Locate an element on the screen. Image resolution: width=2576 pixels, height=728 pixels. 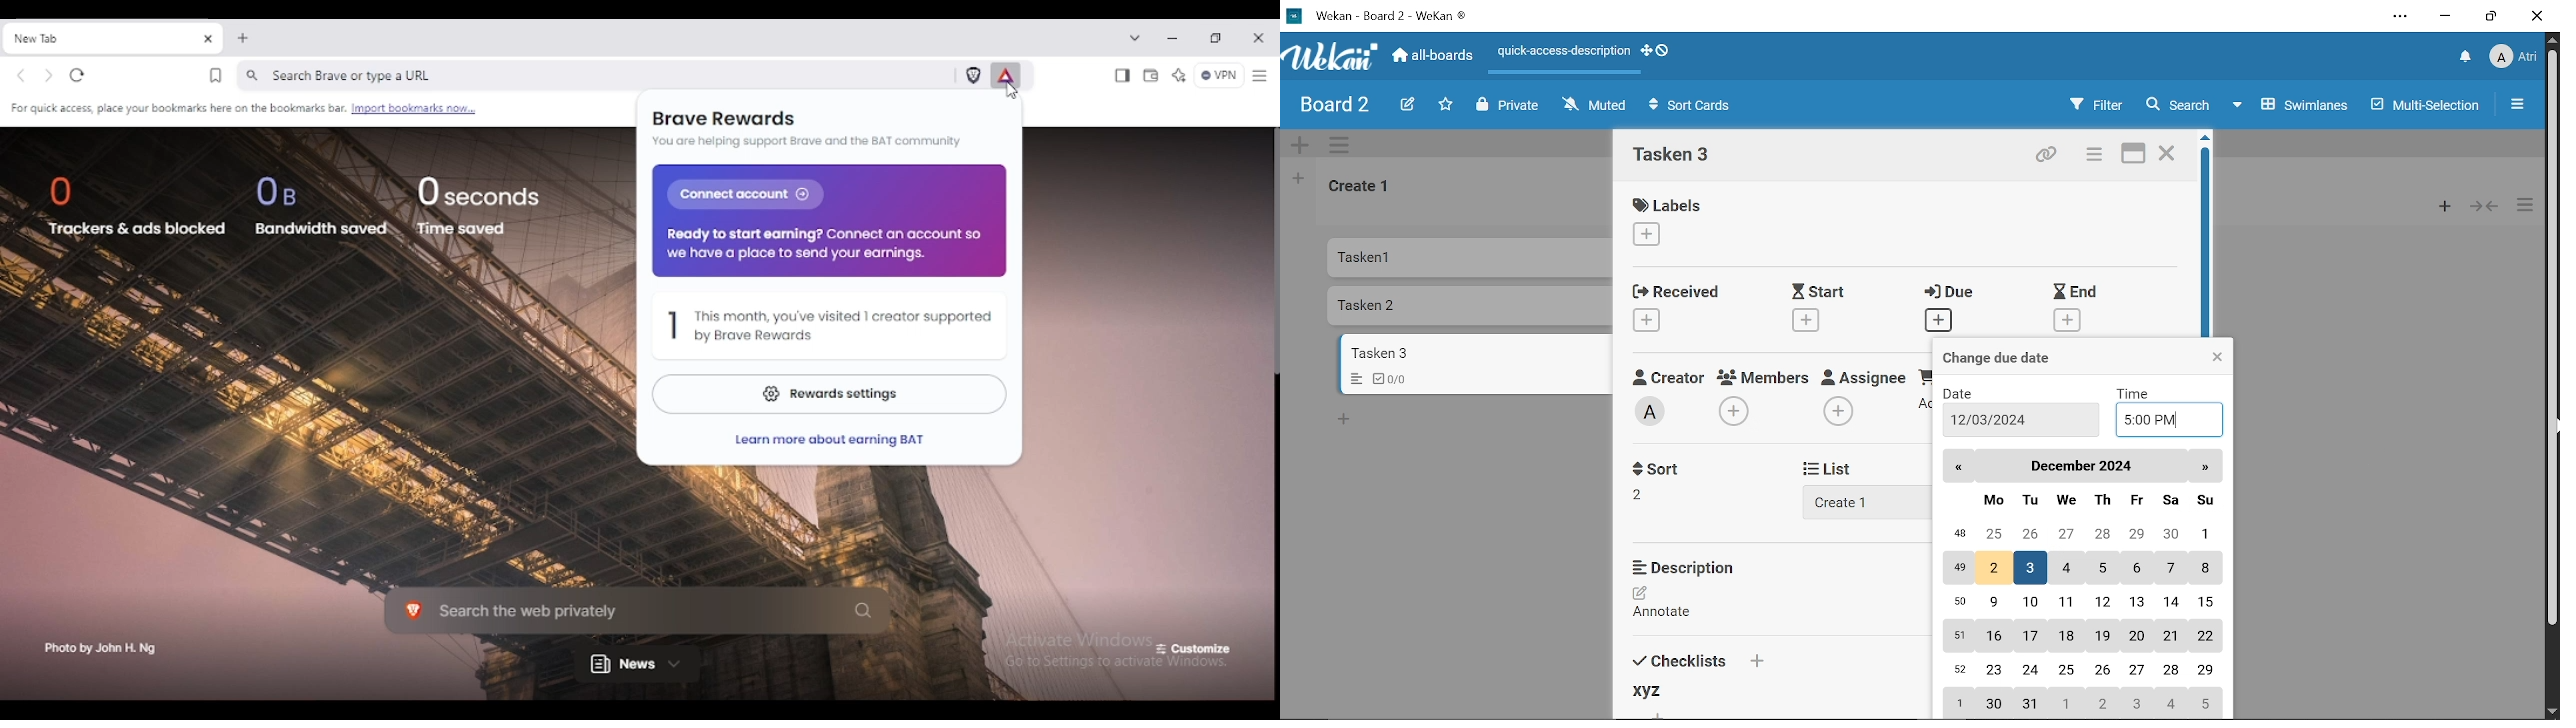
Add card bottom to the list is located at coordinates (1347, 420).